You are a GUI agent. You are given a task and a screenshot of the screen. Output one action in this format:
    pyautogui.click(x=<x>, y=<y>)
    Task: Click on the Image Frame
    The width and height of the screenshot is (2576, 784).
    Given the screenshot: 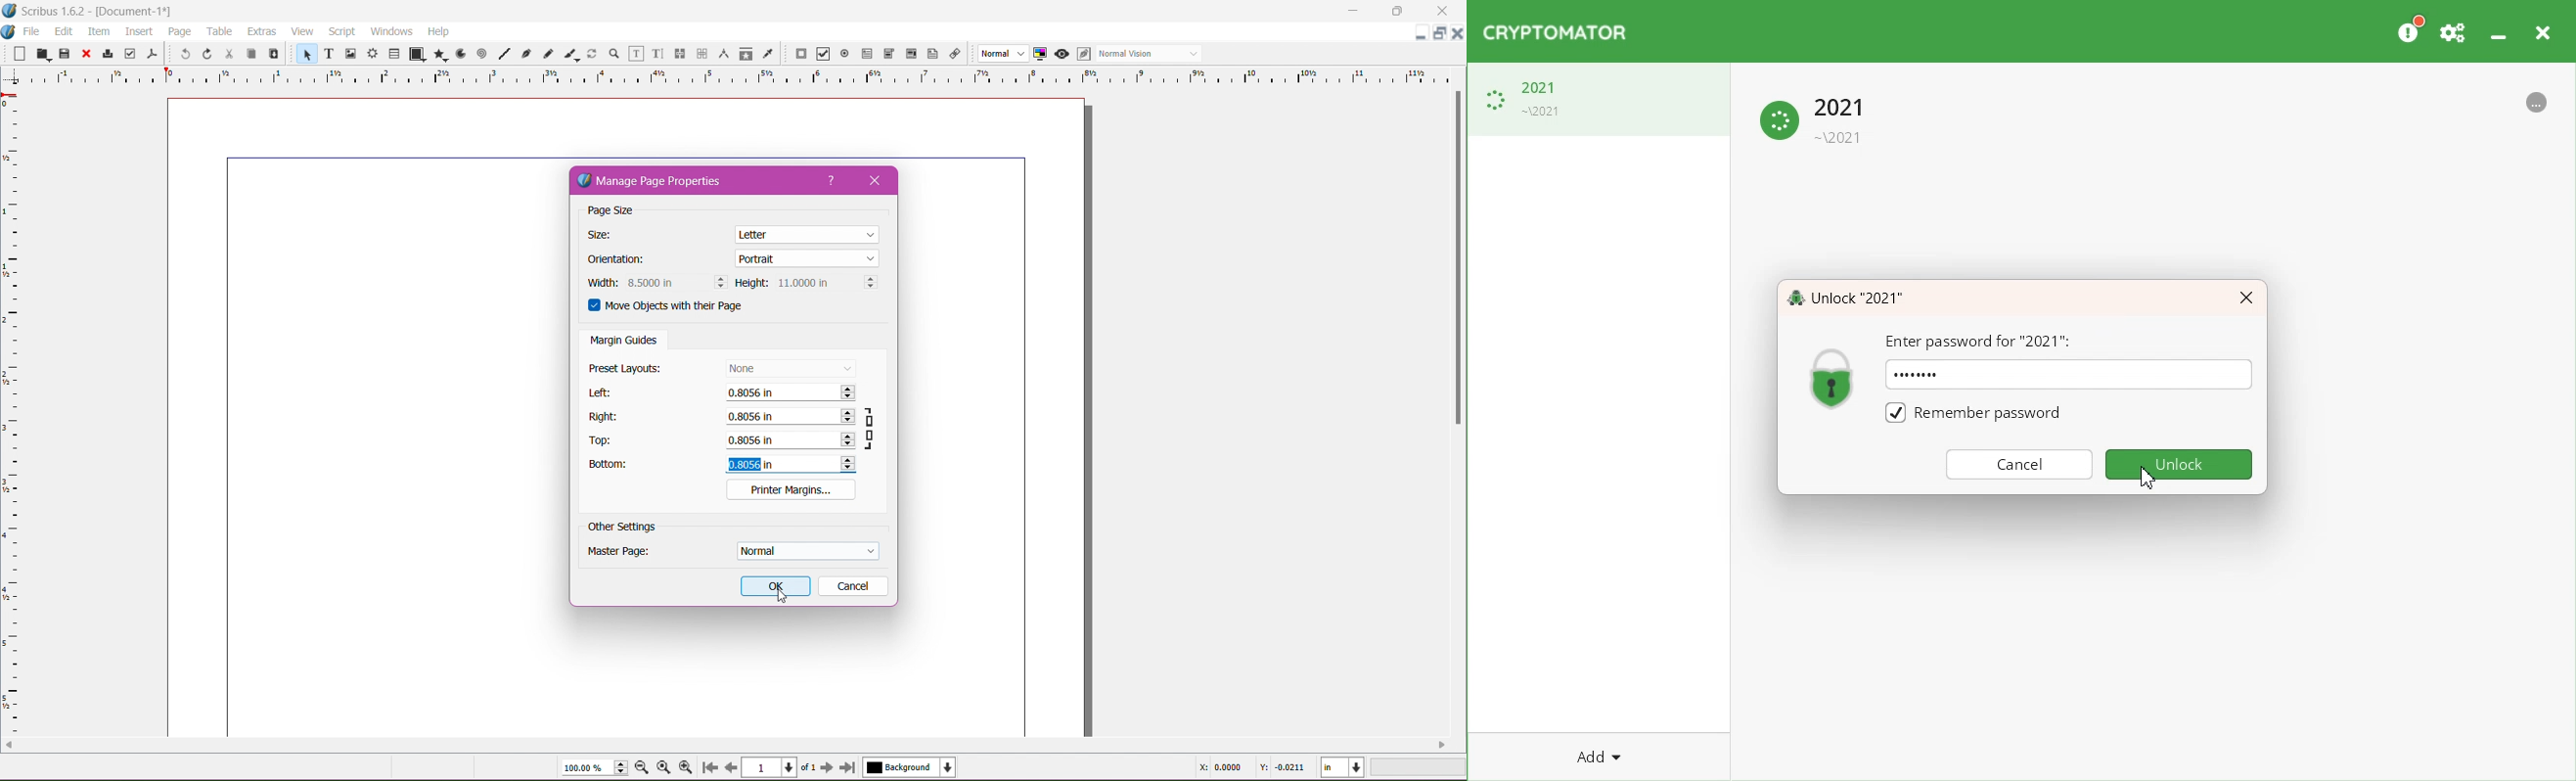 What is the action you would take?
    pyautogui.click(x=351, y=54)
    